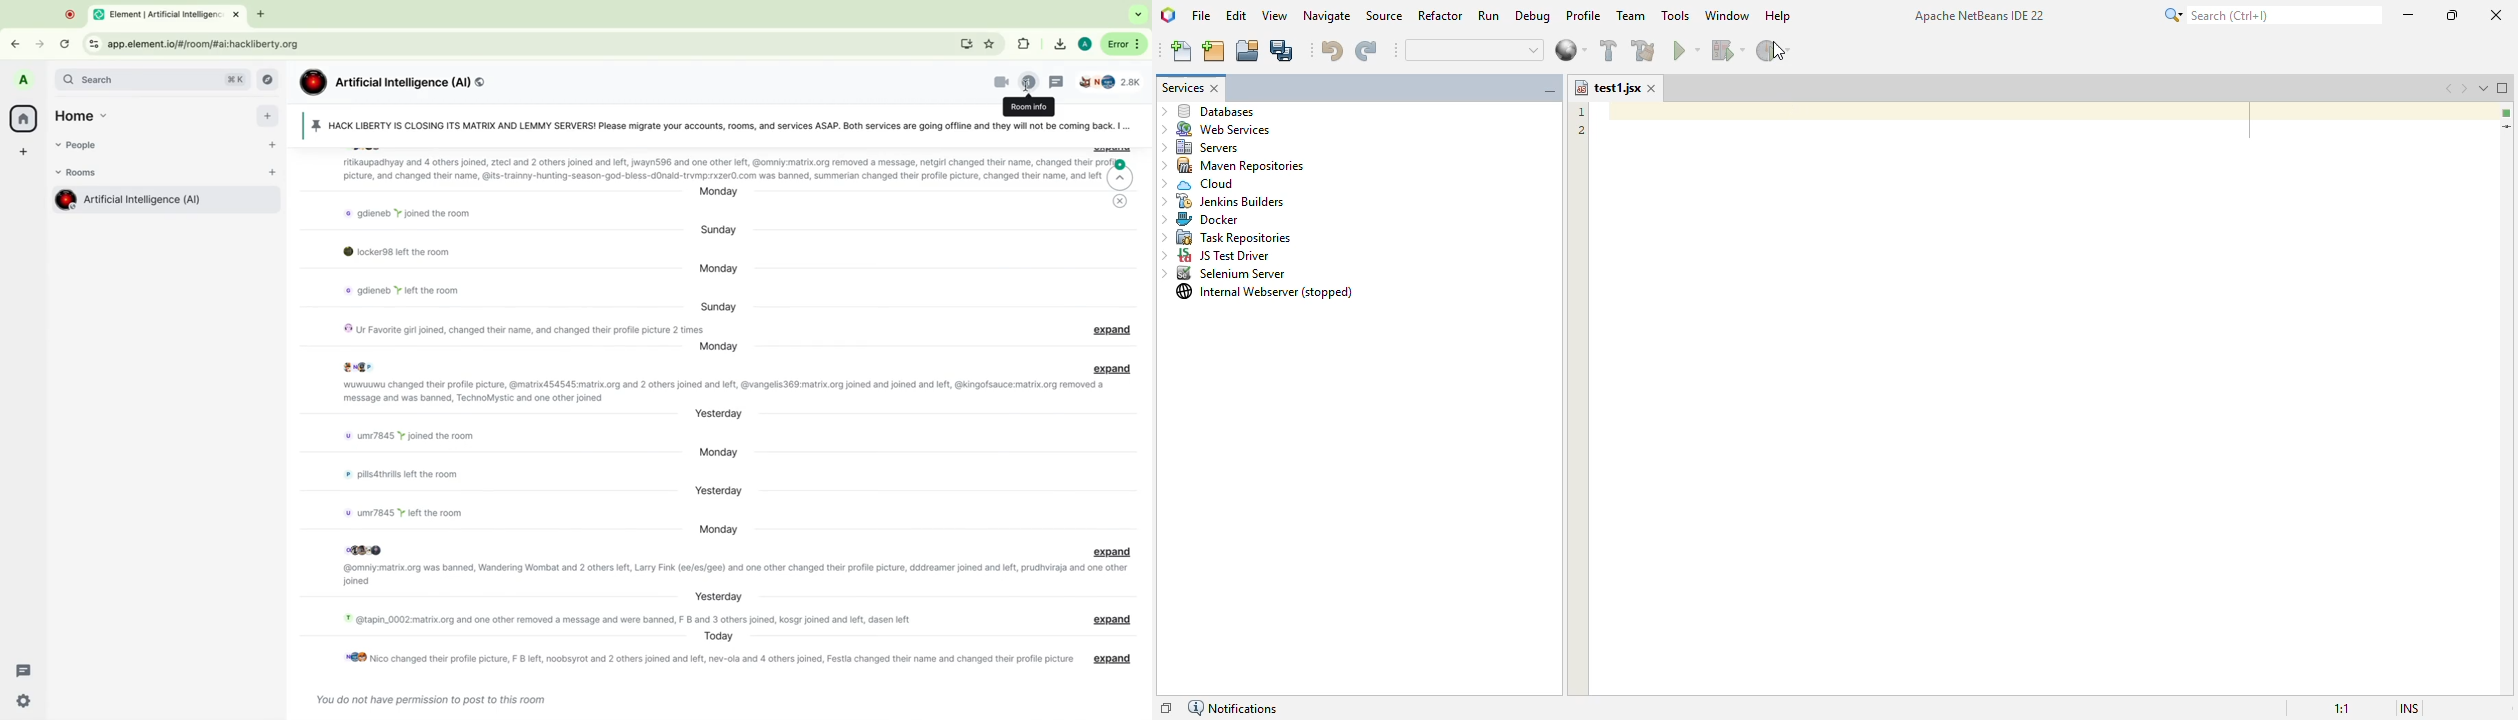  Describe the element at coordinates (416, 214) in the screenshot. I see `message` at that location.